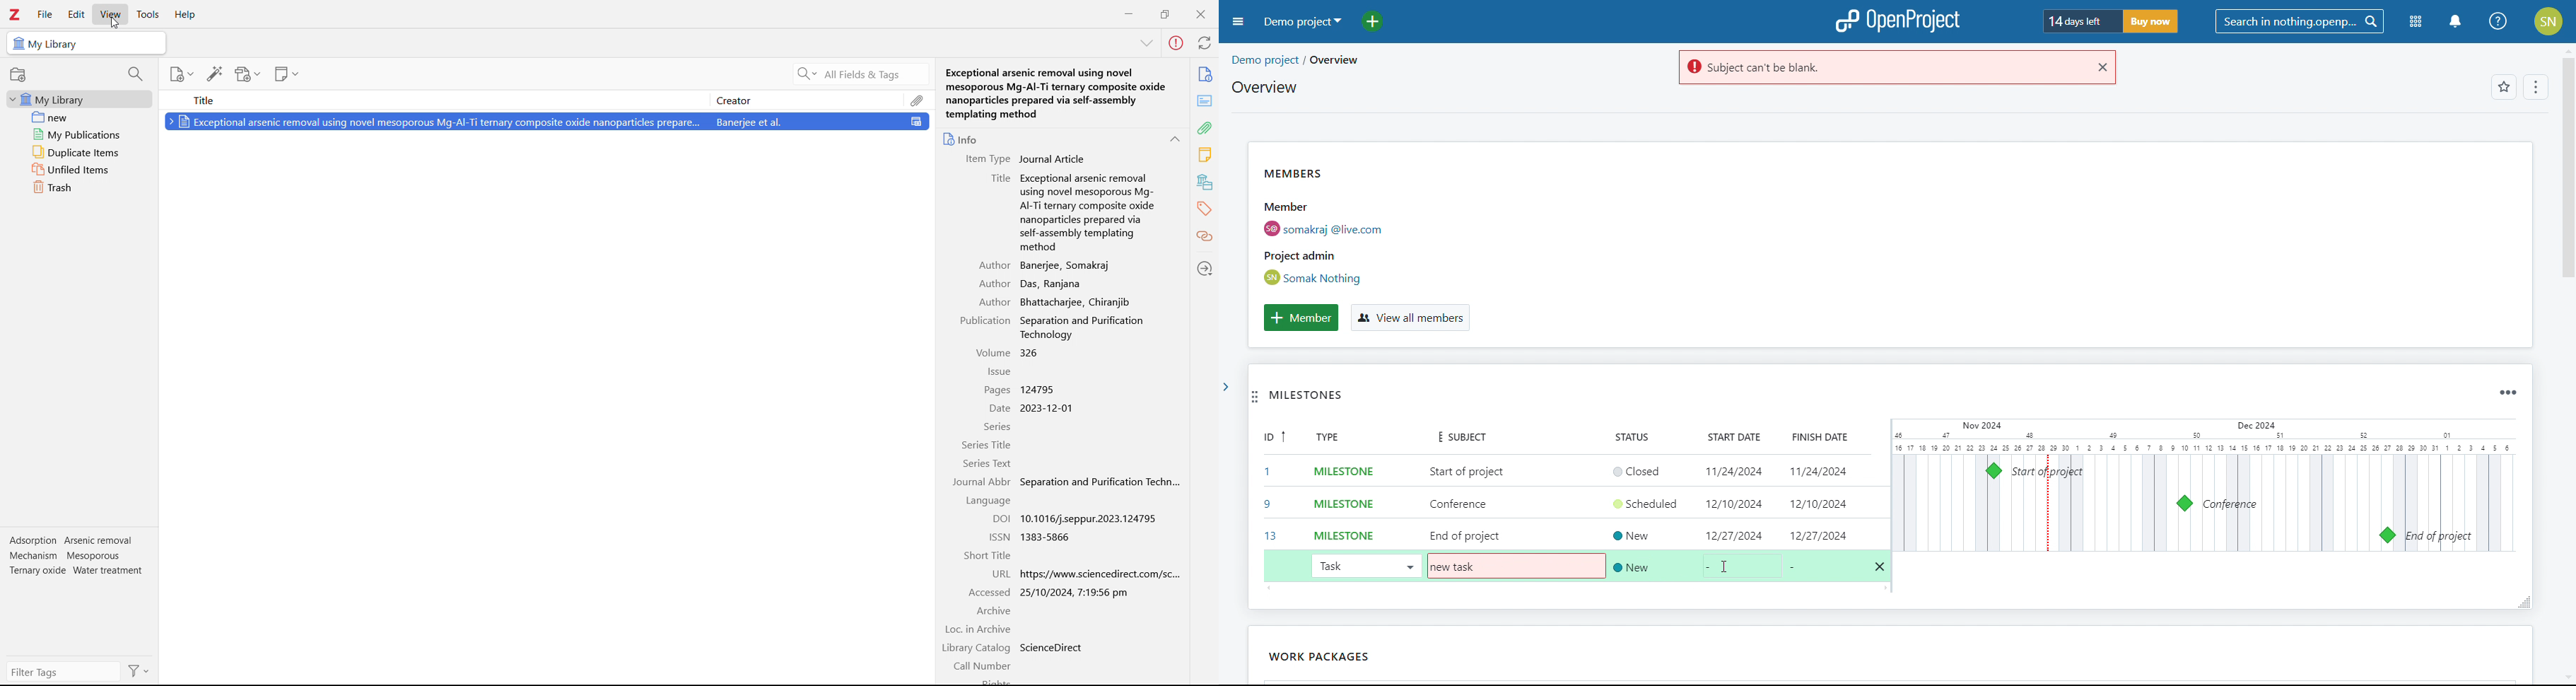 The width and height of the screenshot is (2576, 700). Describe the element at coordinates (1053, 159) in the screenshot. I see `Journal Article` at that location.